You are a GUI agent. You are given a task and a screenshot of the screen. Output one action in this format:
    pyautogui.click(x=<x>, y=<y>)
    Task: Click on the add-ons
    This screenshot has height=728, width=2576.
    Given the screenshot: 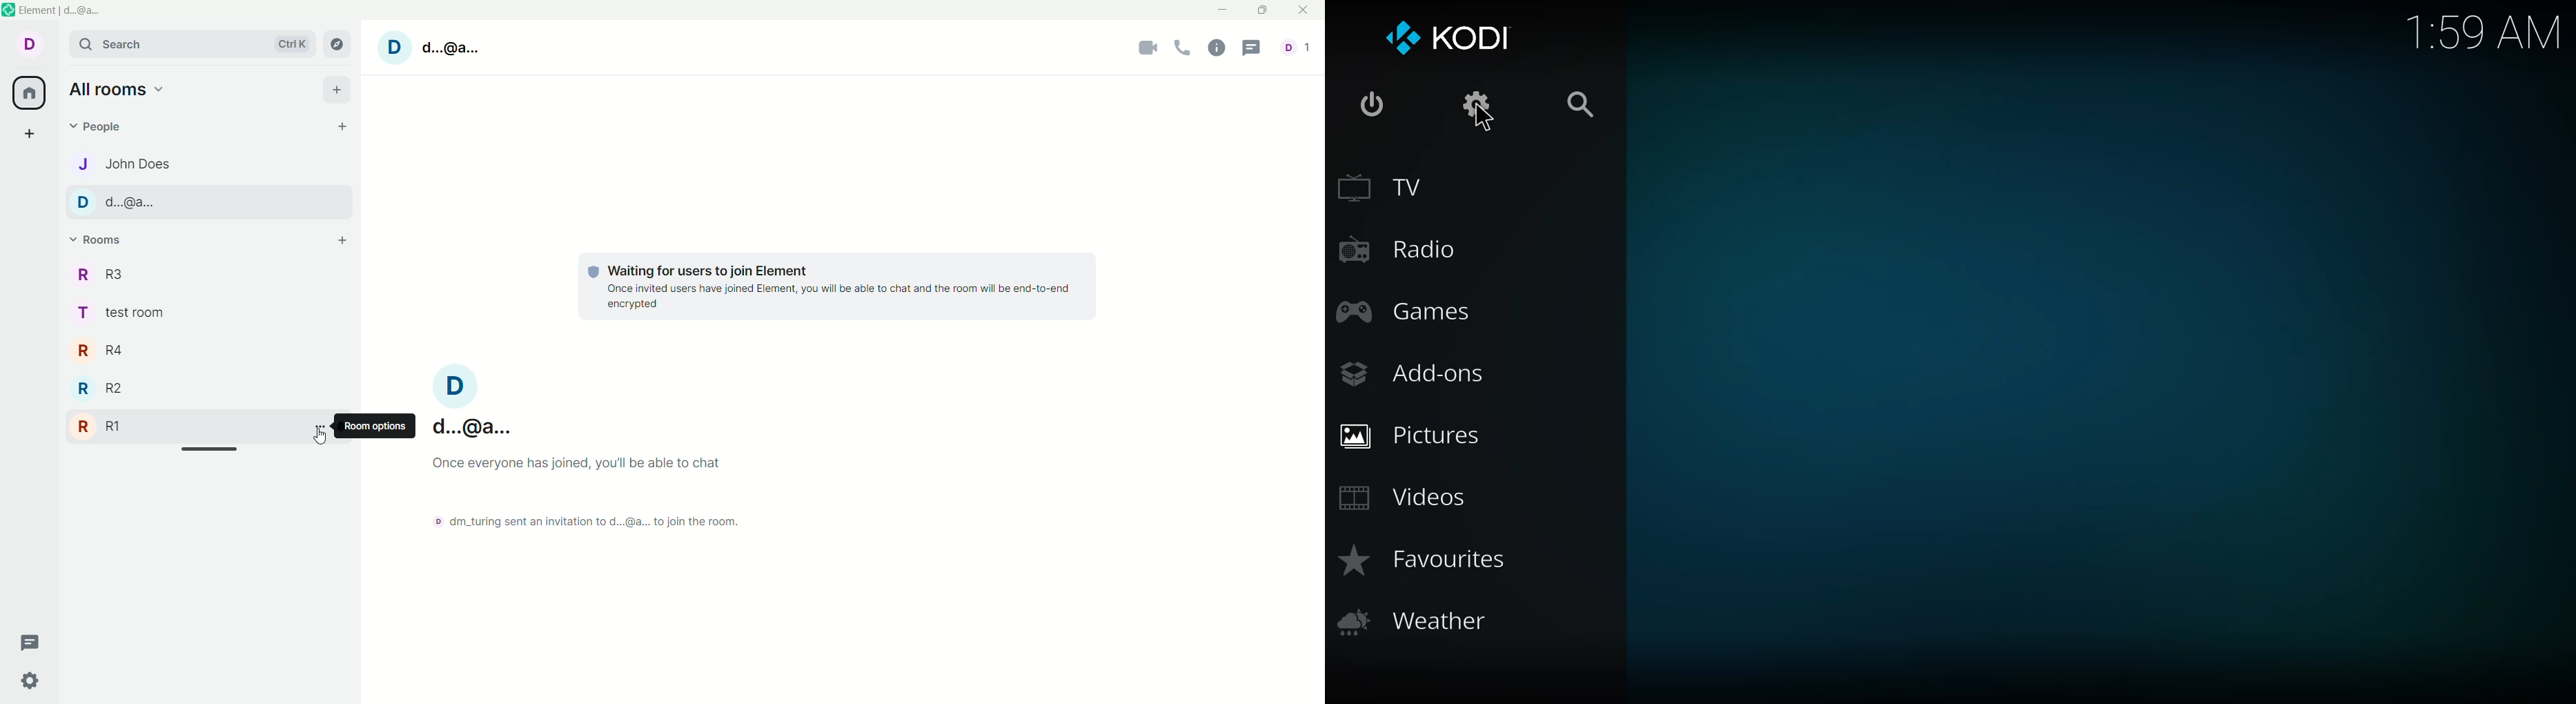 What is the action you would take?
    pyautogui.click(x=1419, y=375)
    